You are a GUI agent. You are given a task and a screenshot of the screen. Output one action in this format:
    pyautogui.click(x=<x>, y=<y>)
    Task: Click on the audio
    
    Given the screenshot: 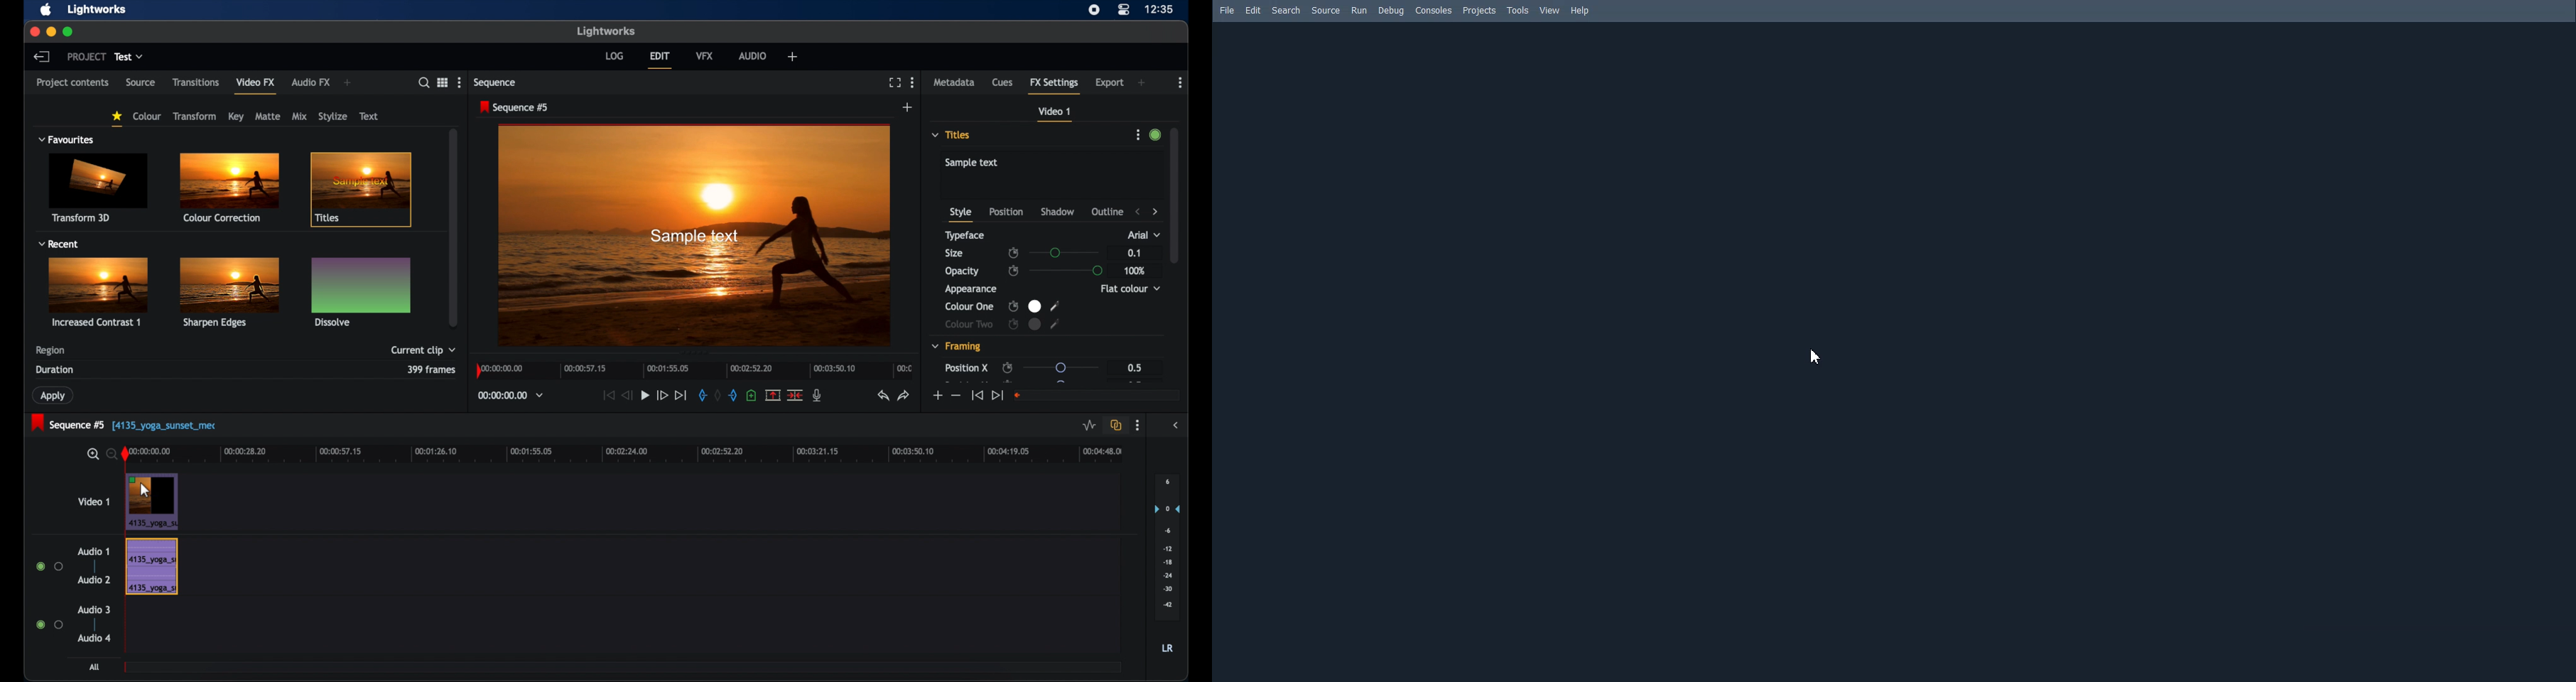 What is the action you would take?
    pyautogui.click(x=753, y=55)
    